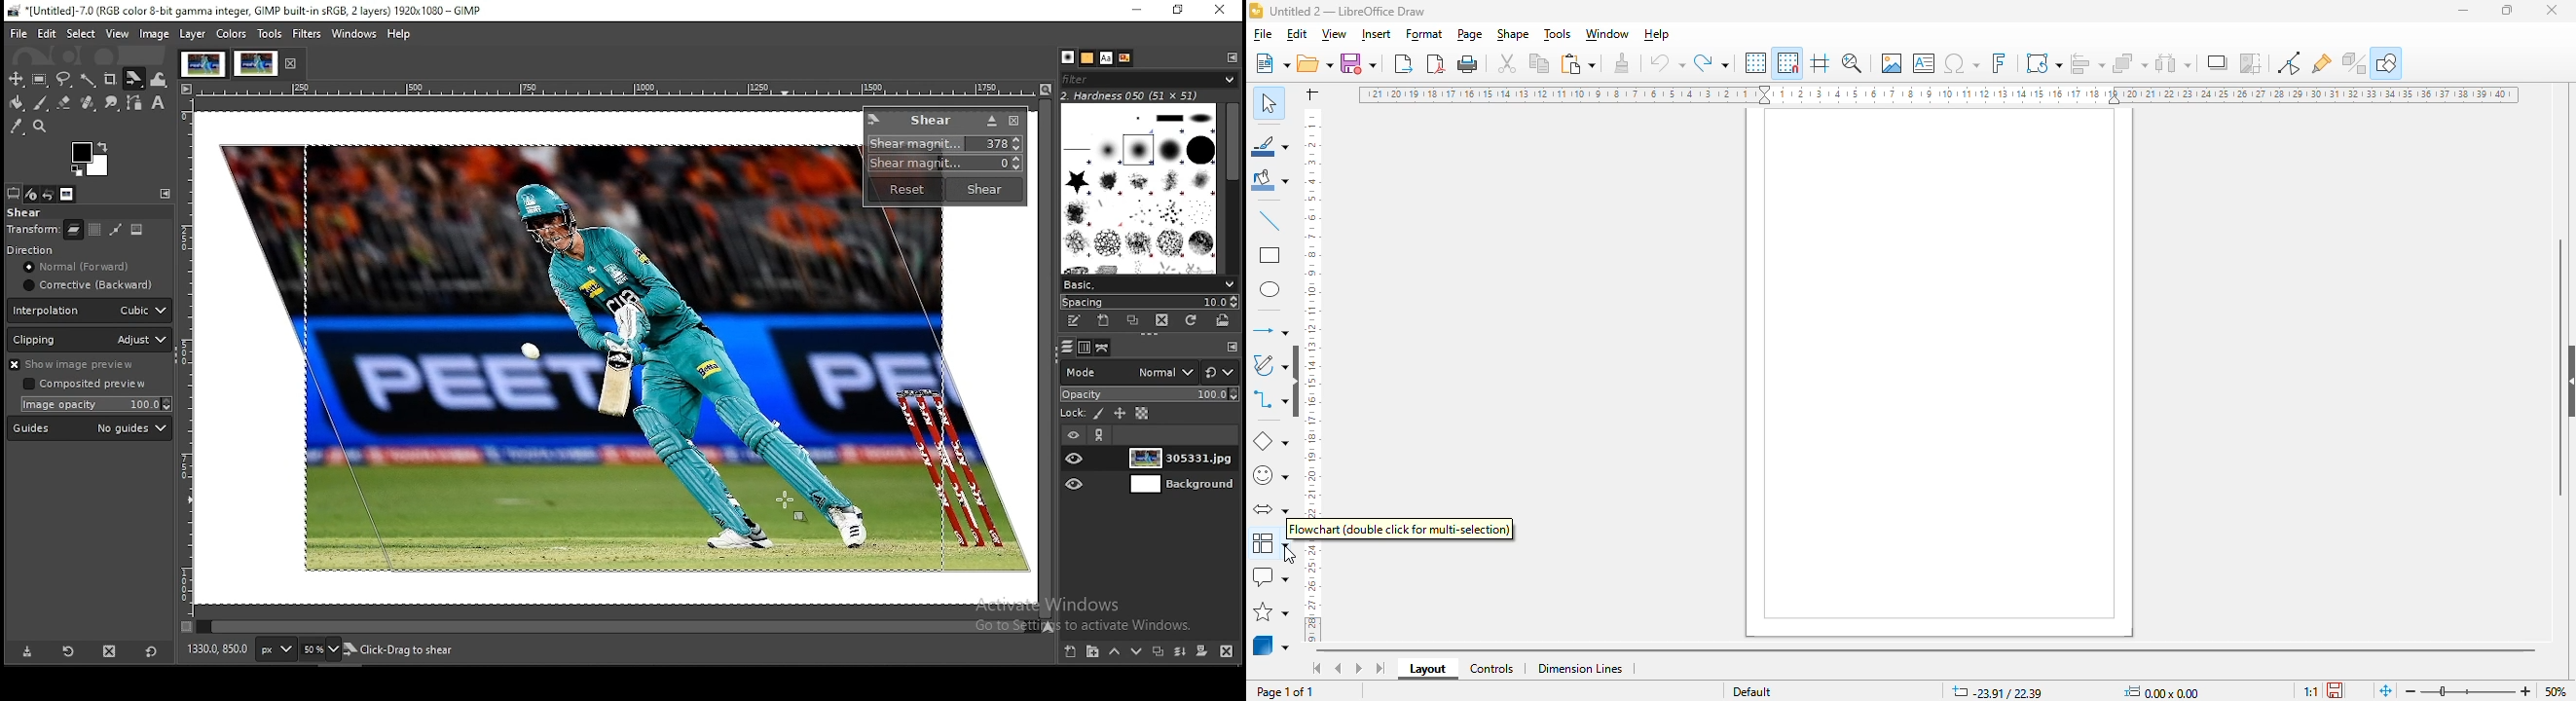 This screenshot has width=2576, height=728. I want to click on helplines while moving, so click(1821, 63).